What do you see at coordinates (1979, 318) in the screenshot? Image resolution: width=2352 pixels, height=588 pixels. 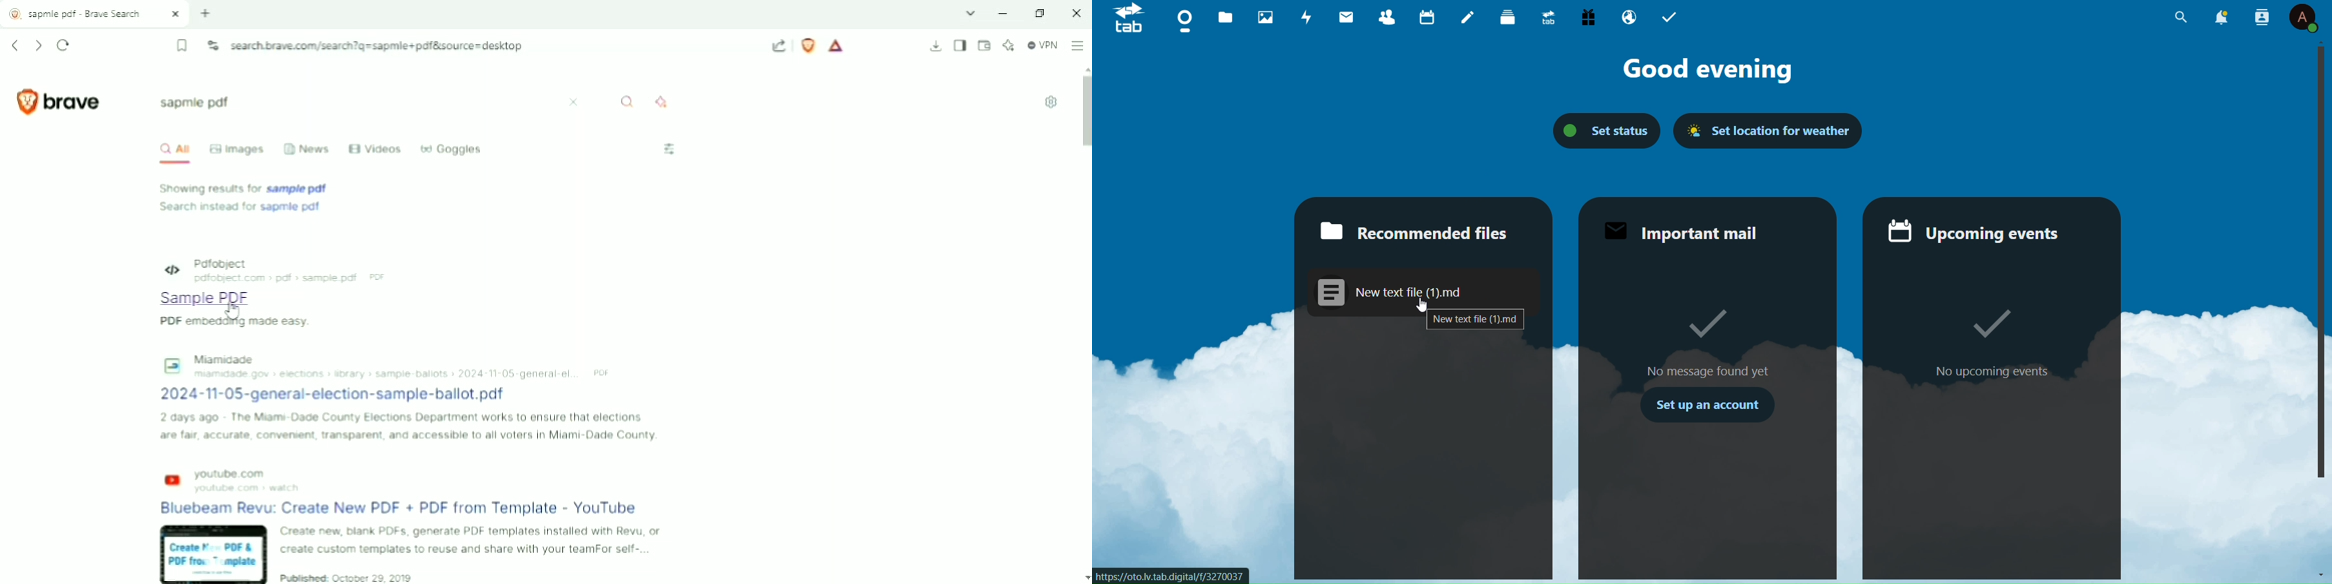 I see `no upcoming events` at bounding box center [1979, 318].